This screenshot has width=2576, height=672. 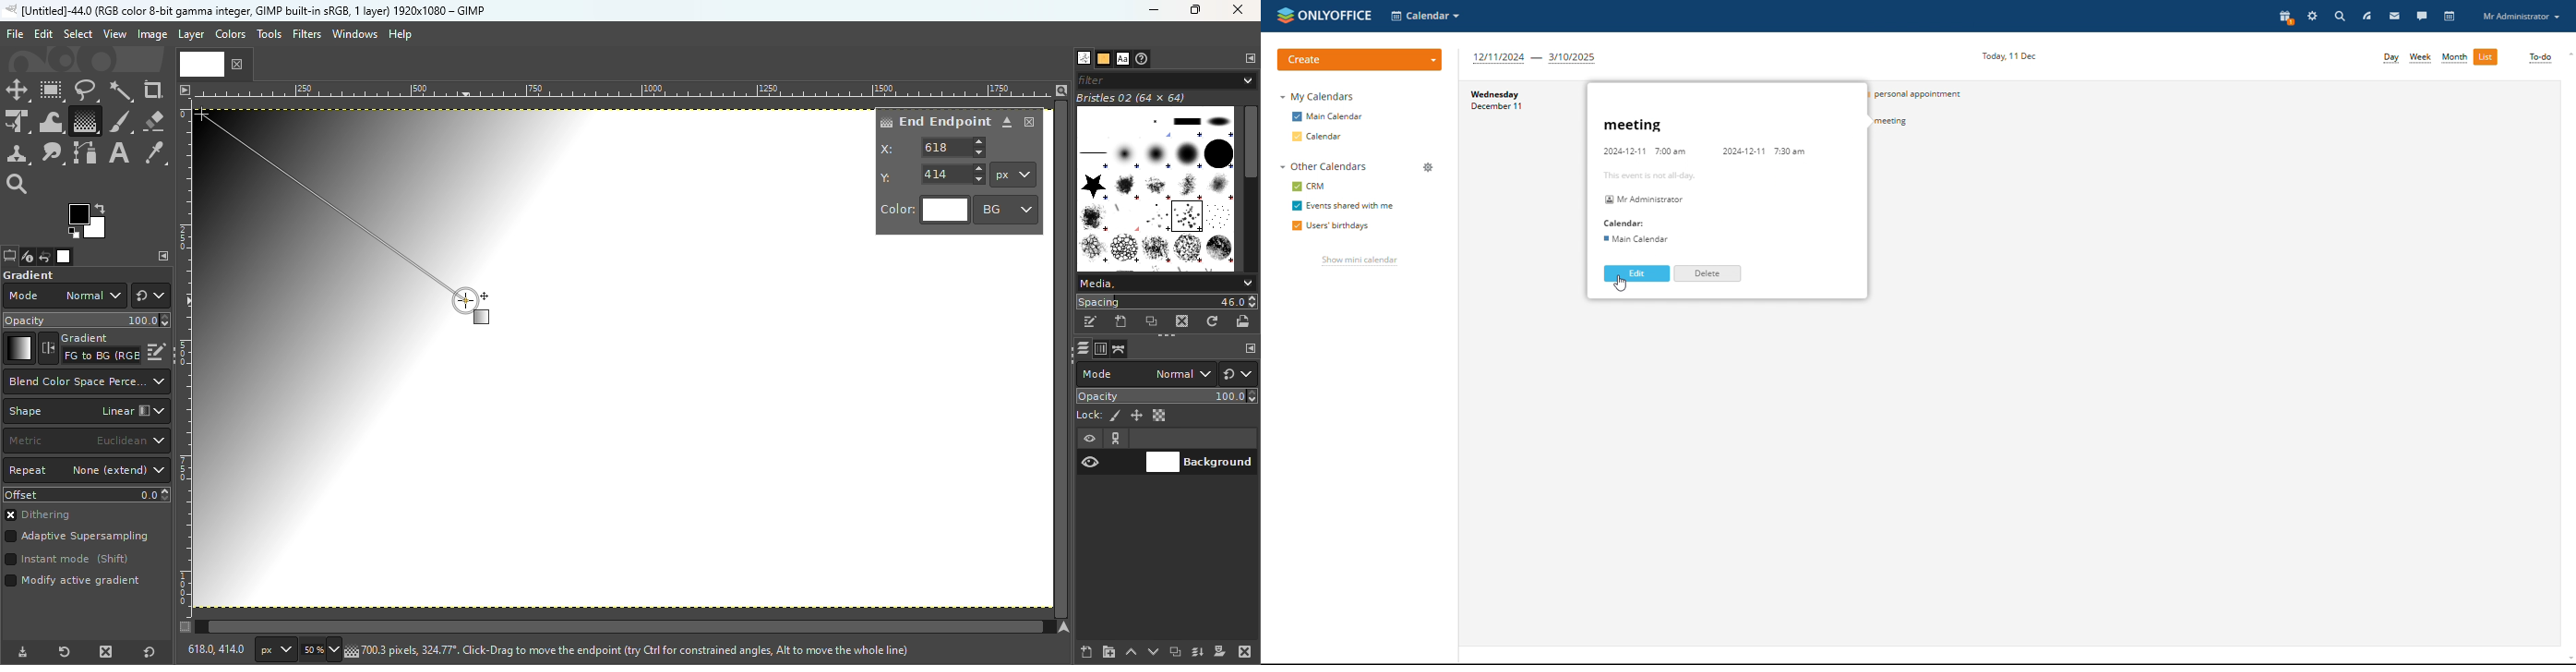 What do you see at coordinates (1359, 60) in the screenshot?
I see `create` at bounding box center [1359, 60].